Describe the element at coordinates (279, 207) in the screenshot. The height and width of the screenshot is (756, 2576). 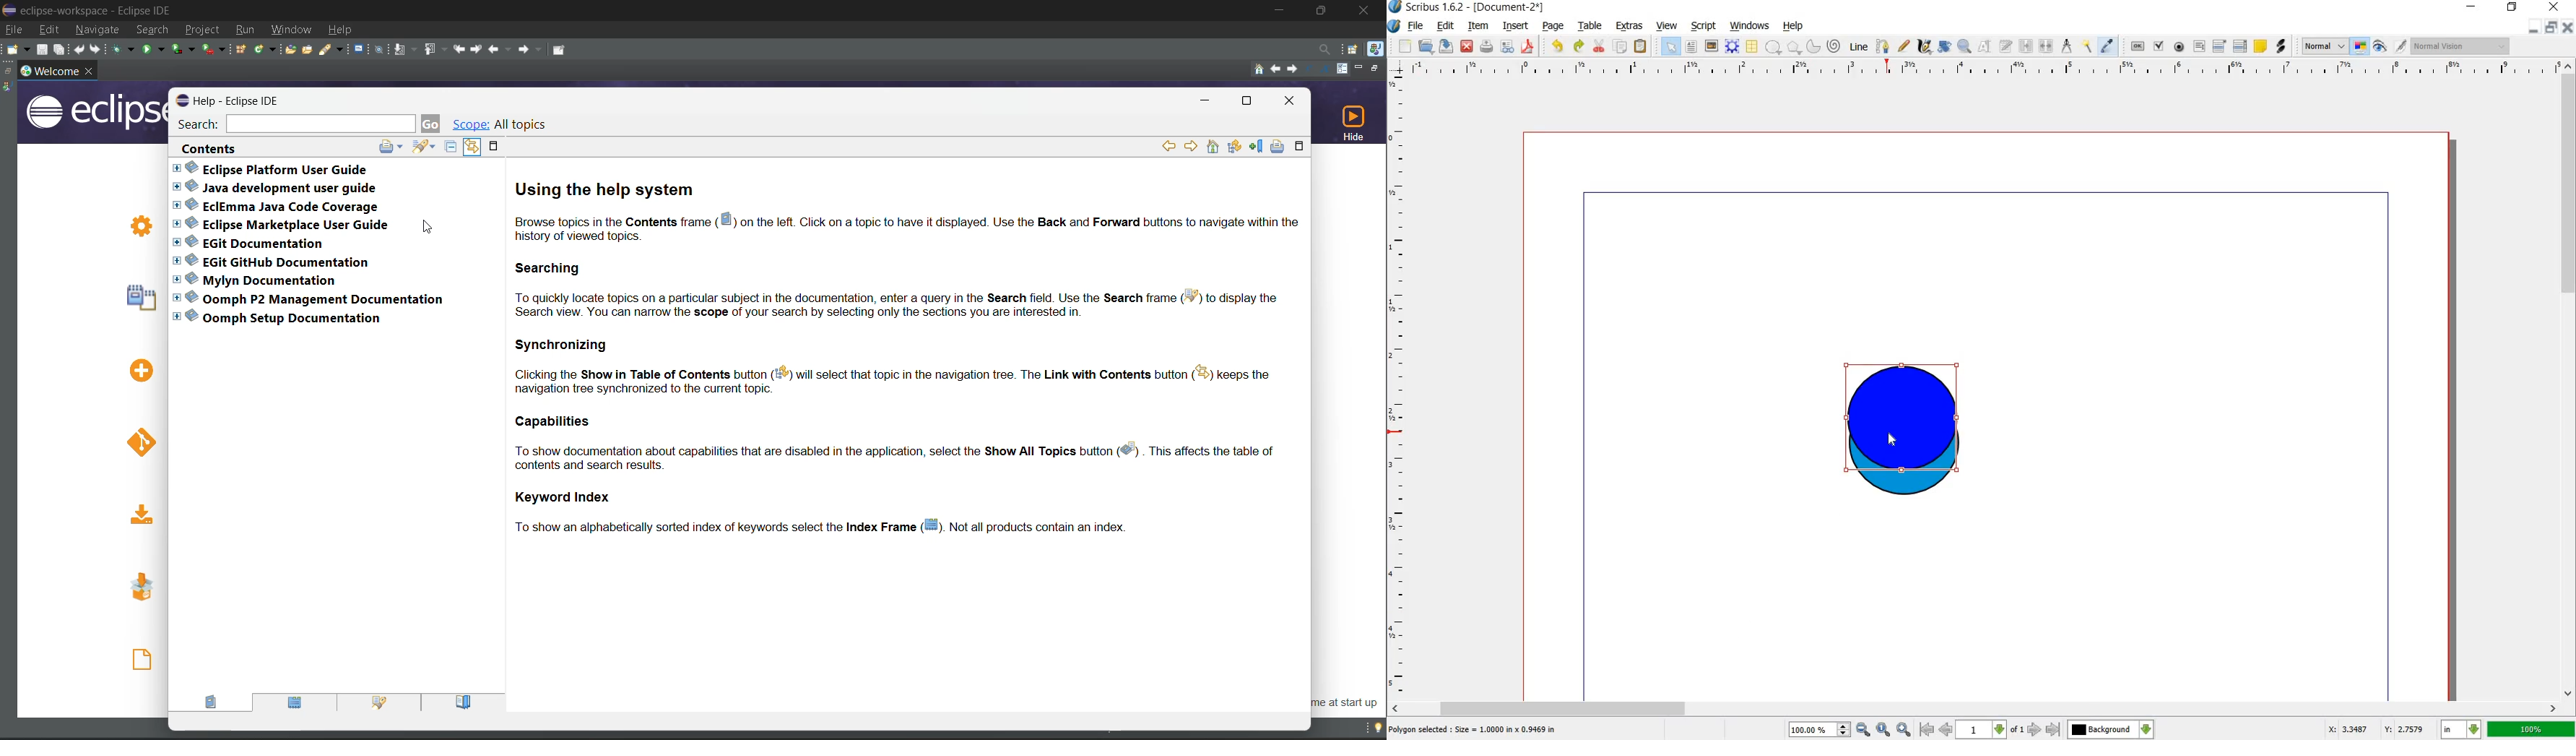
I see `eclemma java code coverage` at that location.